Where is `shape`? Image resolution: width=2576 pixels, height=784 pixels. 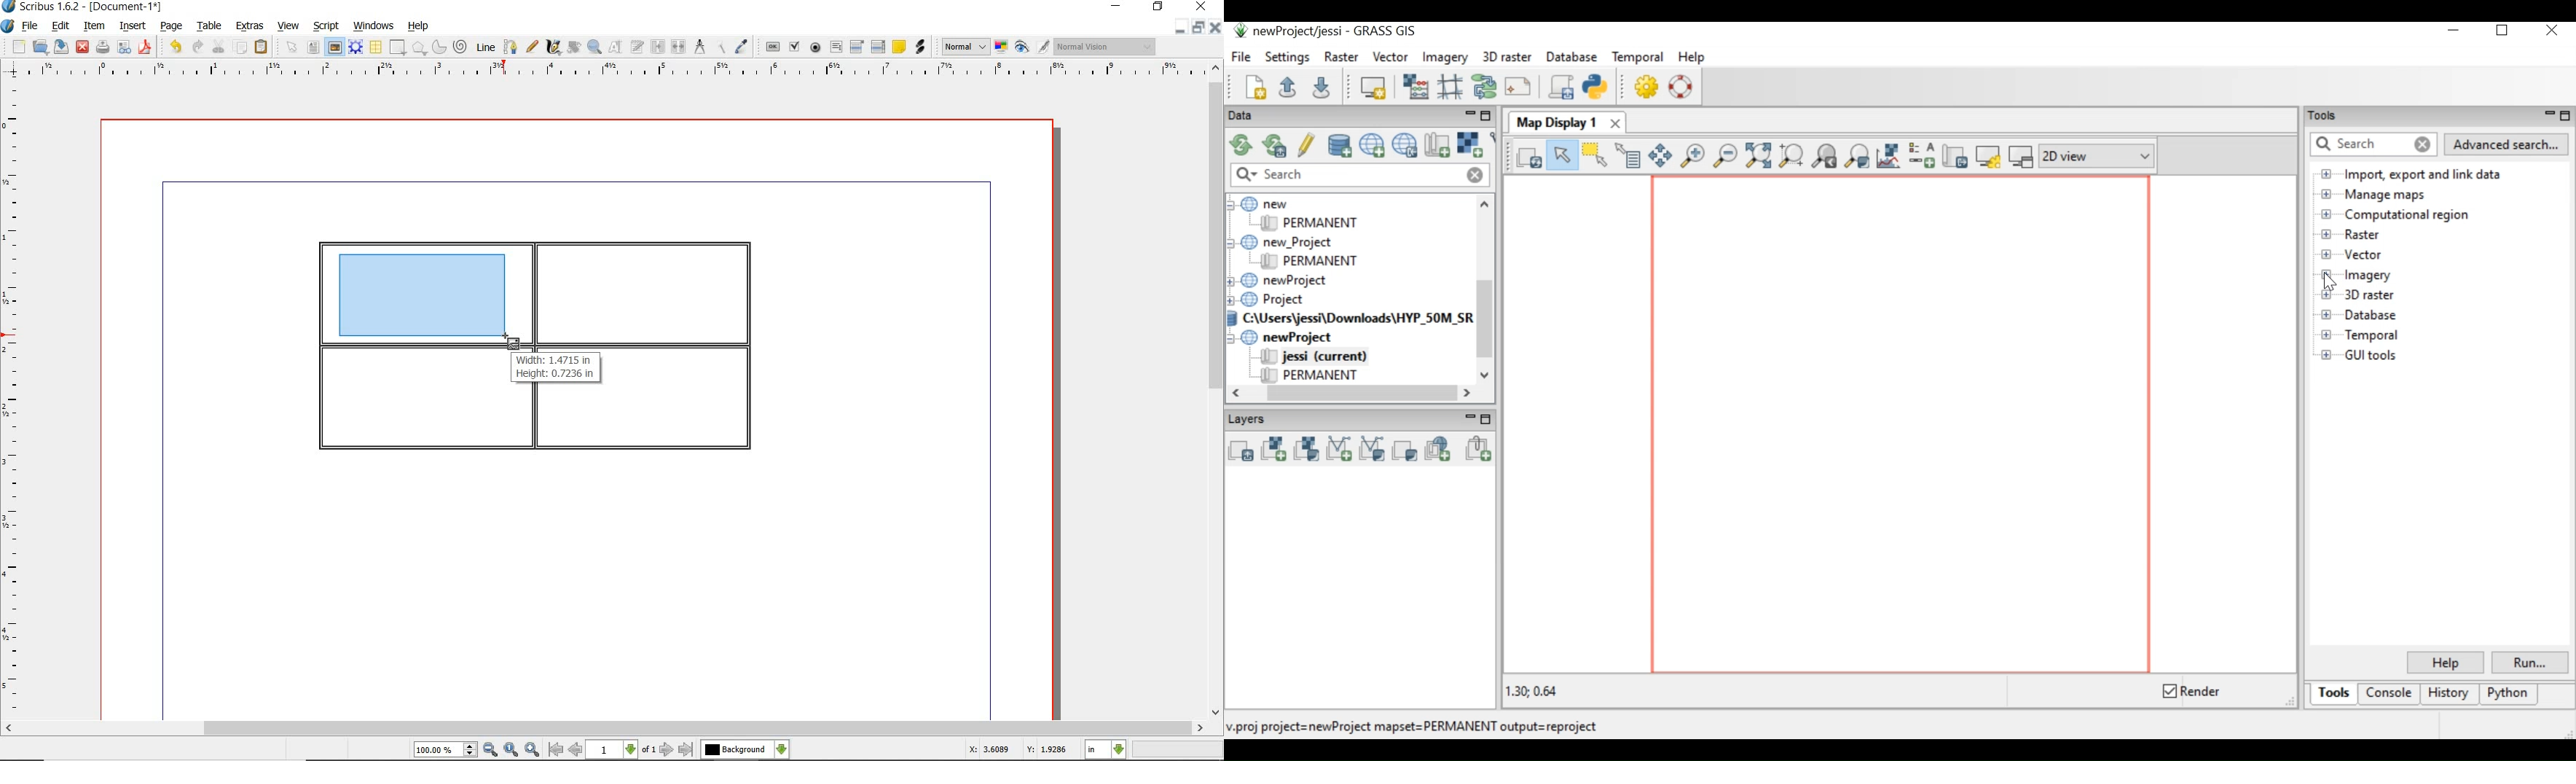 shape is located at coordinates (396, 48).